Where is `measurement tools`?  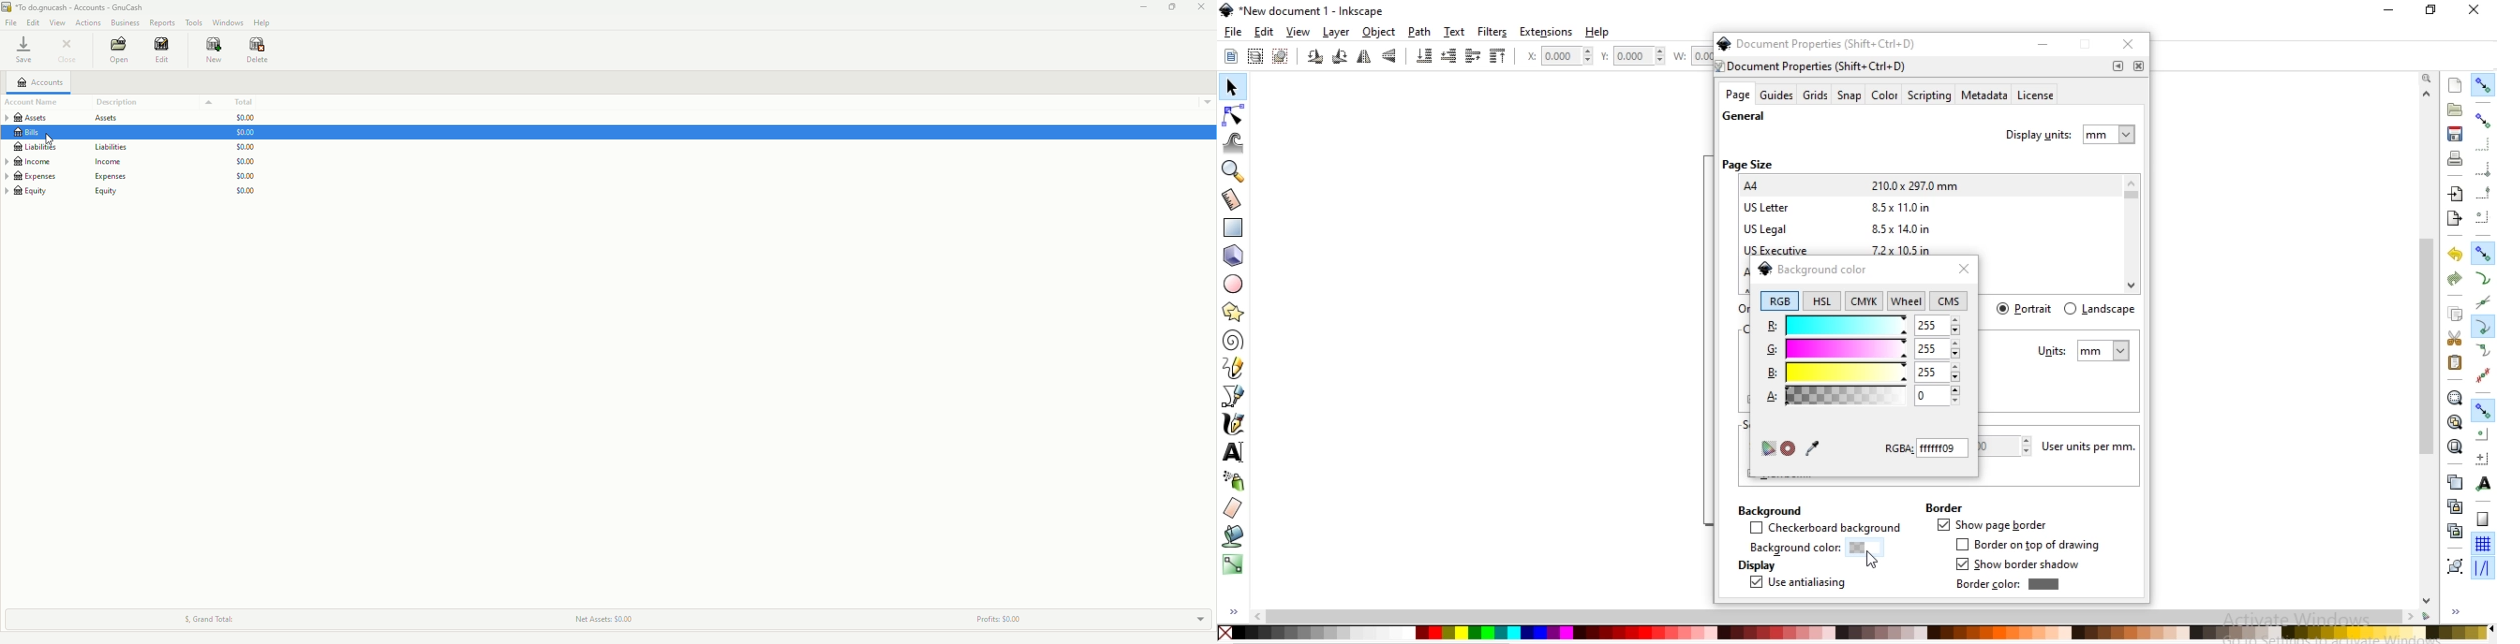
measurement tools is located at coordinates (1235, 200).